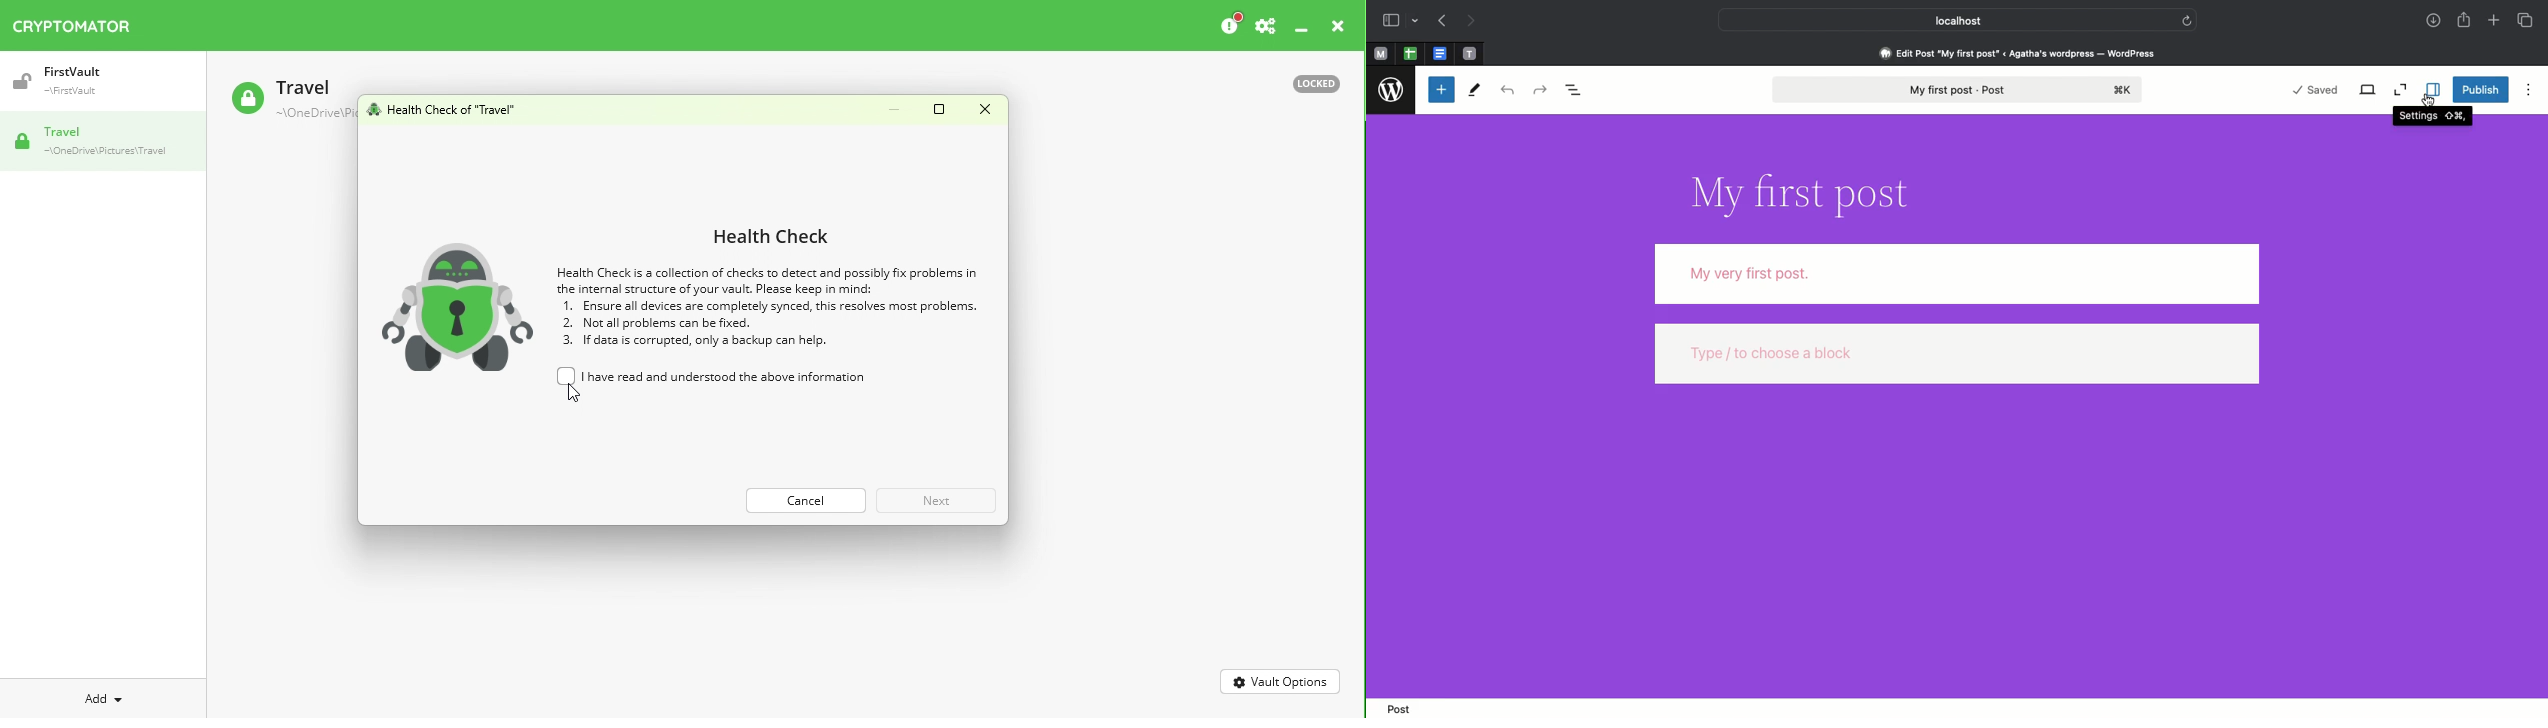 Image resolution: width=2548 pixels, height=728 pixels. What do you see at coordinates (1440, 54) in the screenshot?
I see `pinned tabs` at bounding box center [1440, 54].